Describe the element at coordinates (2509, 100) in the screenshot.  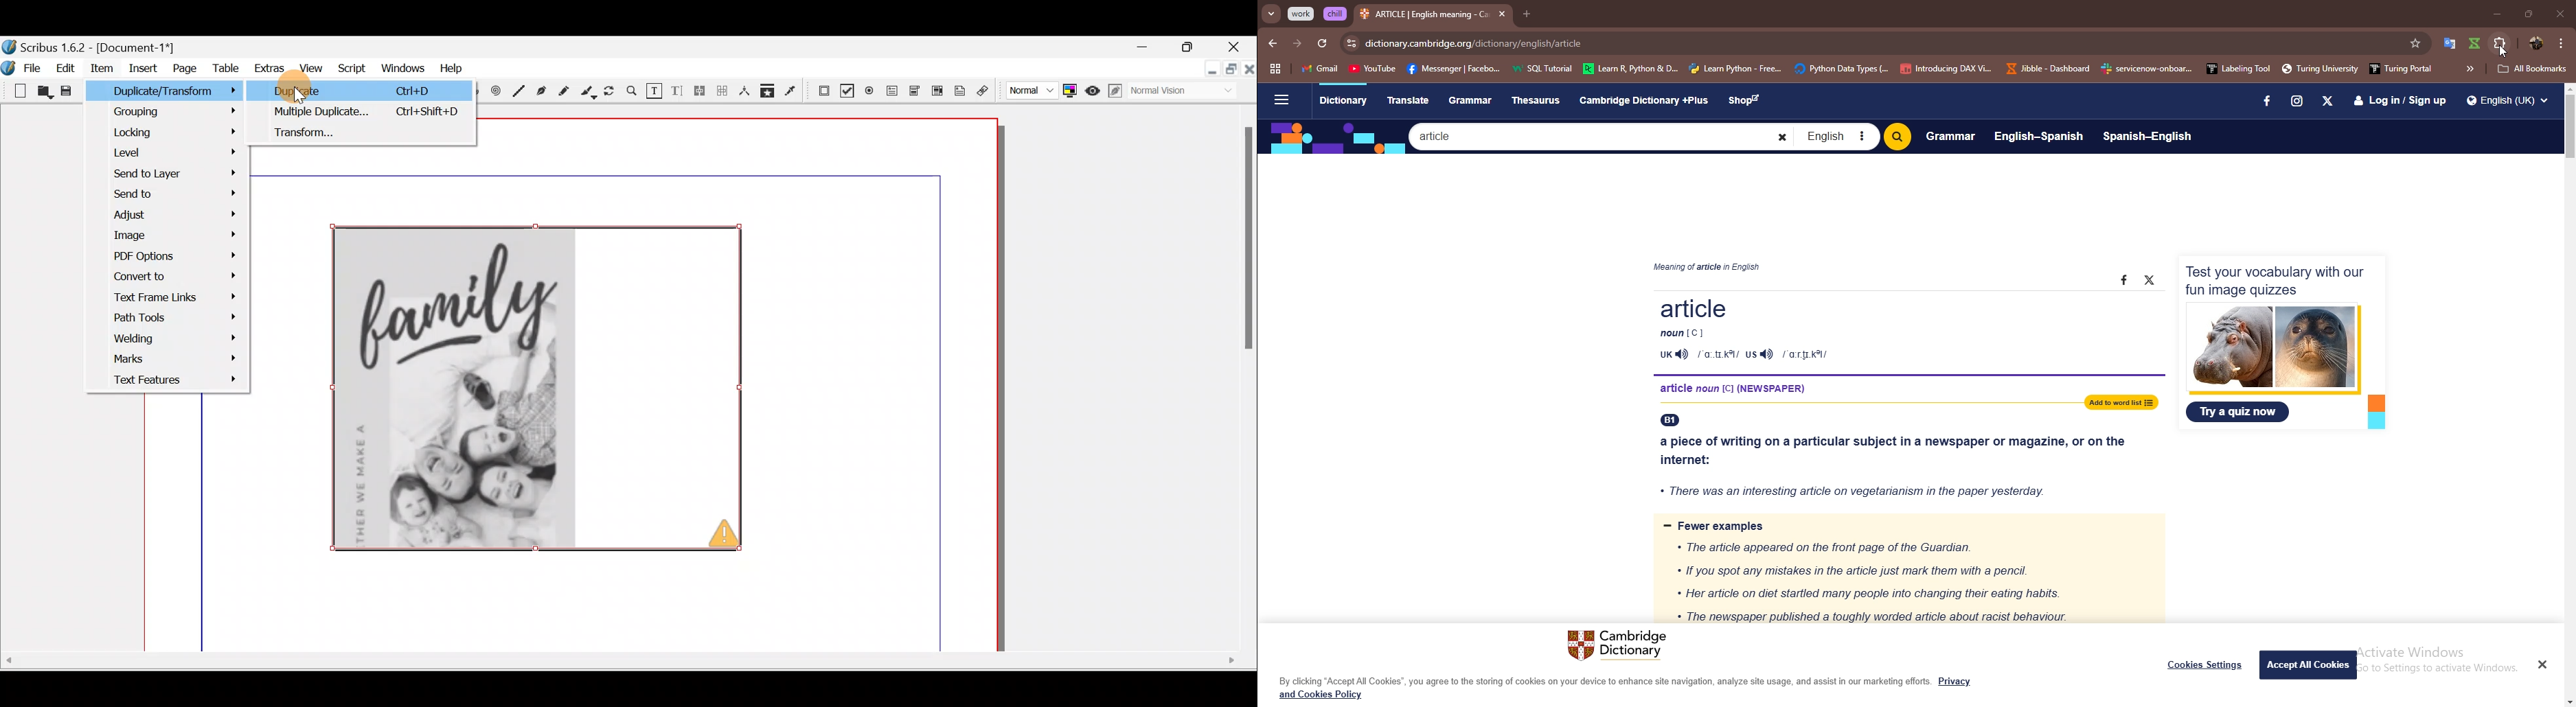
I see `Q English (UK) v` at that location.